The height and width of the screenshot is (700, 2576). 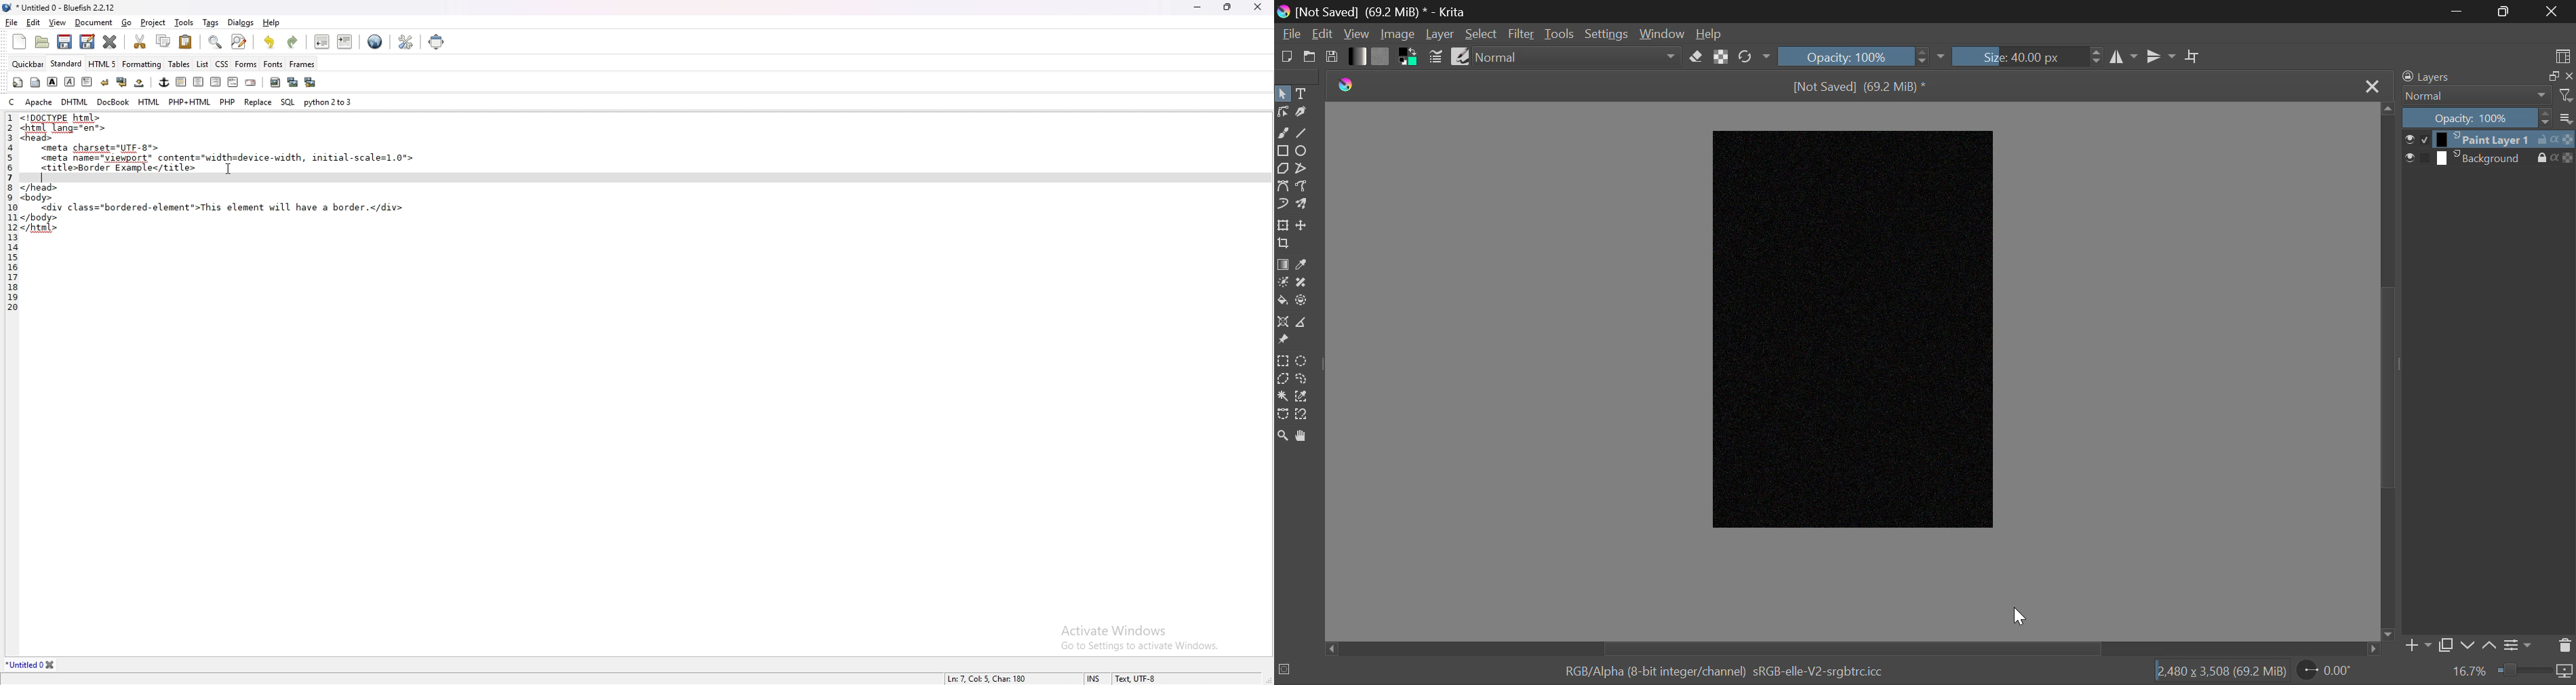 I want to click on Fill, so click(x=1282, y=300).